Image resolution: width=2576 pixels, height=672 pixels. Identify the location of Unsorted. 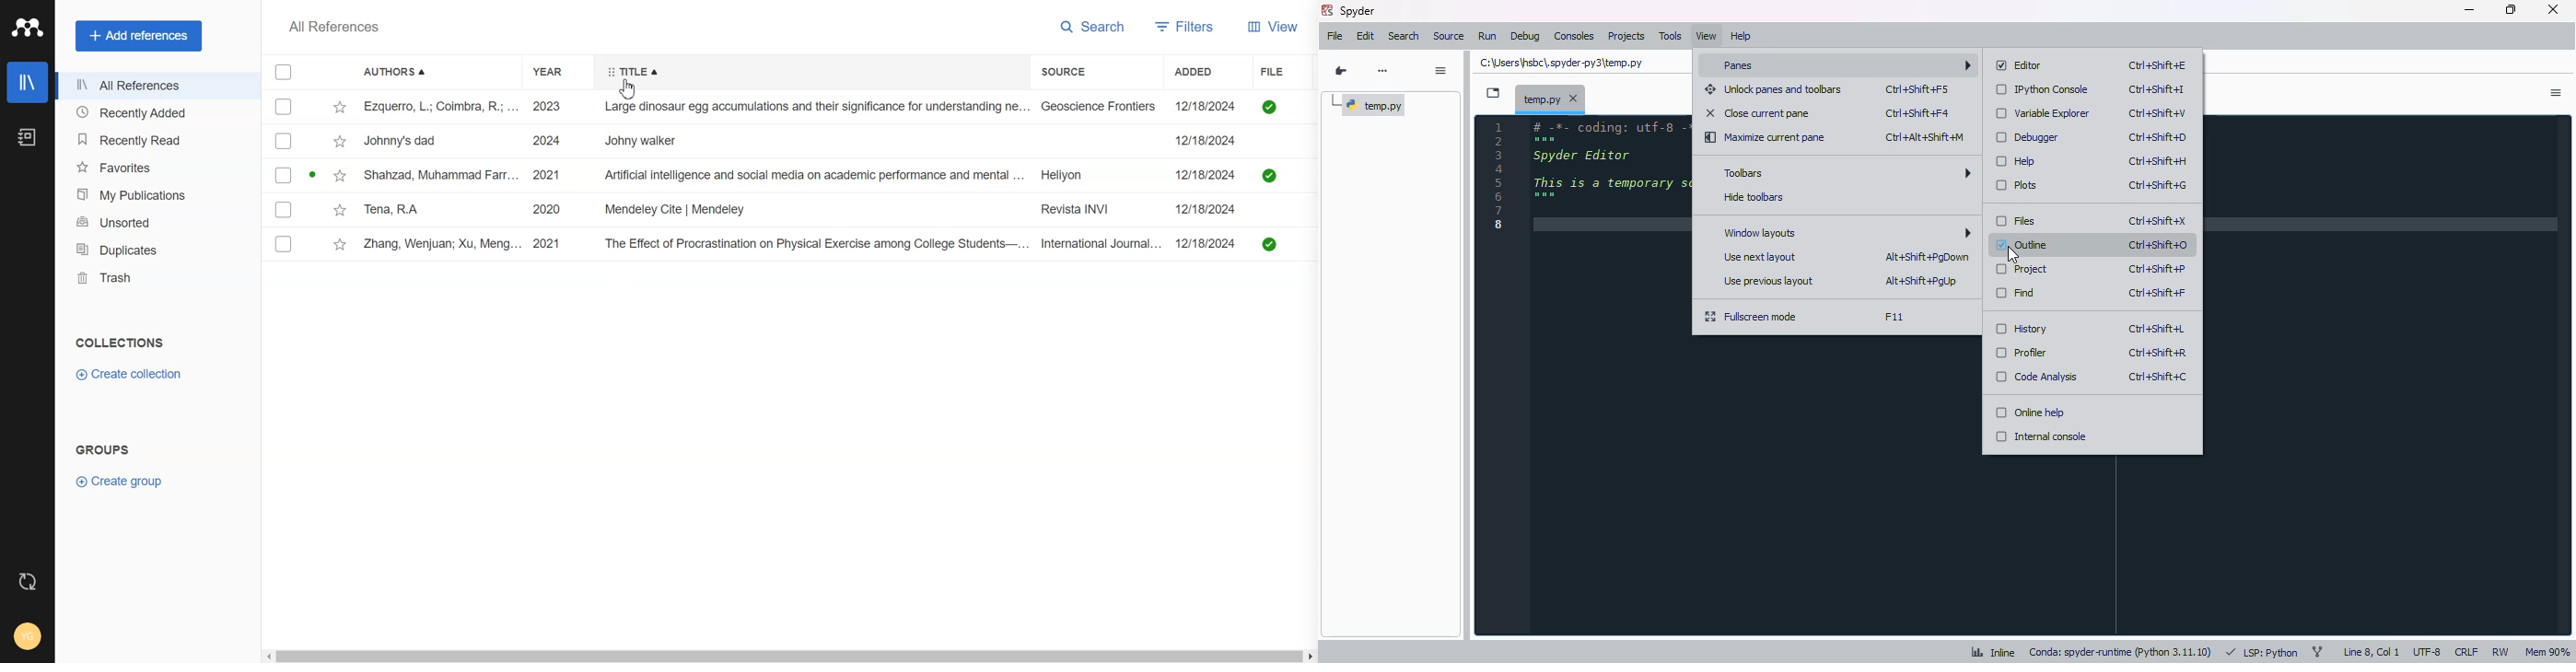
(158, 222).